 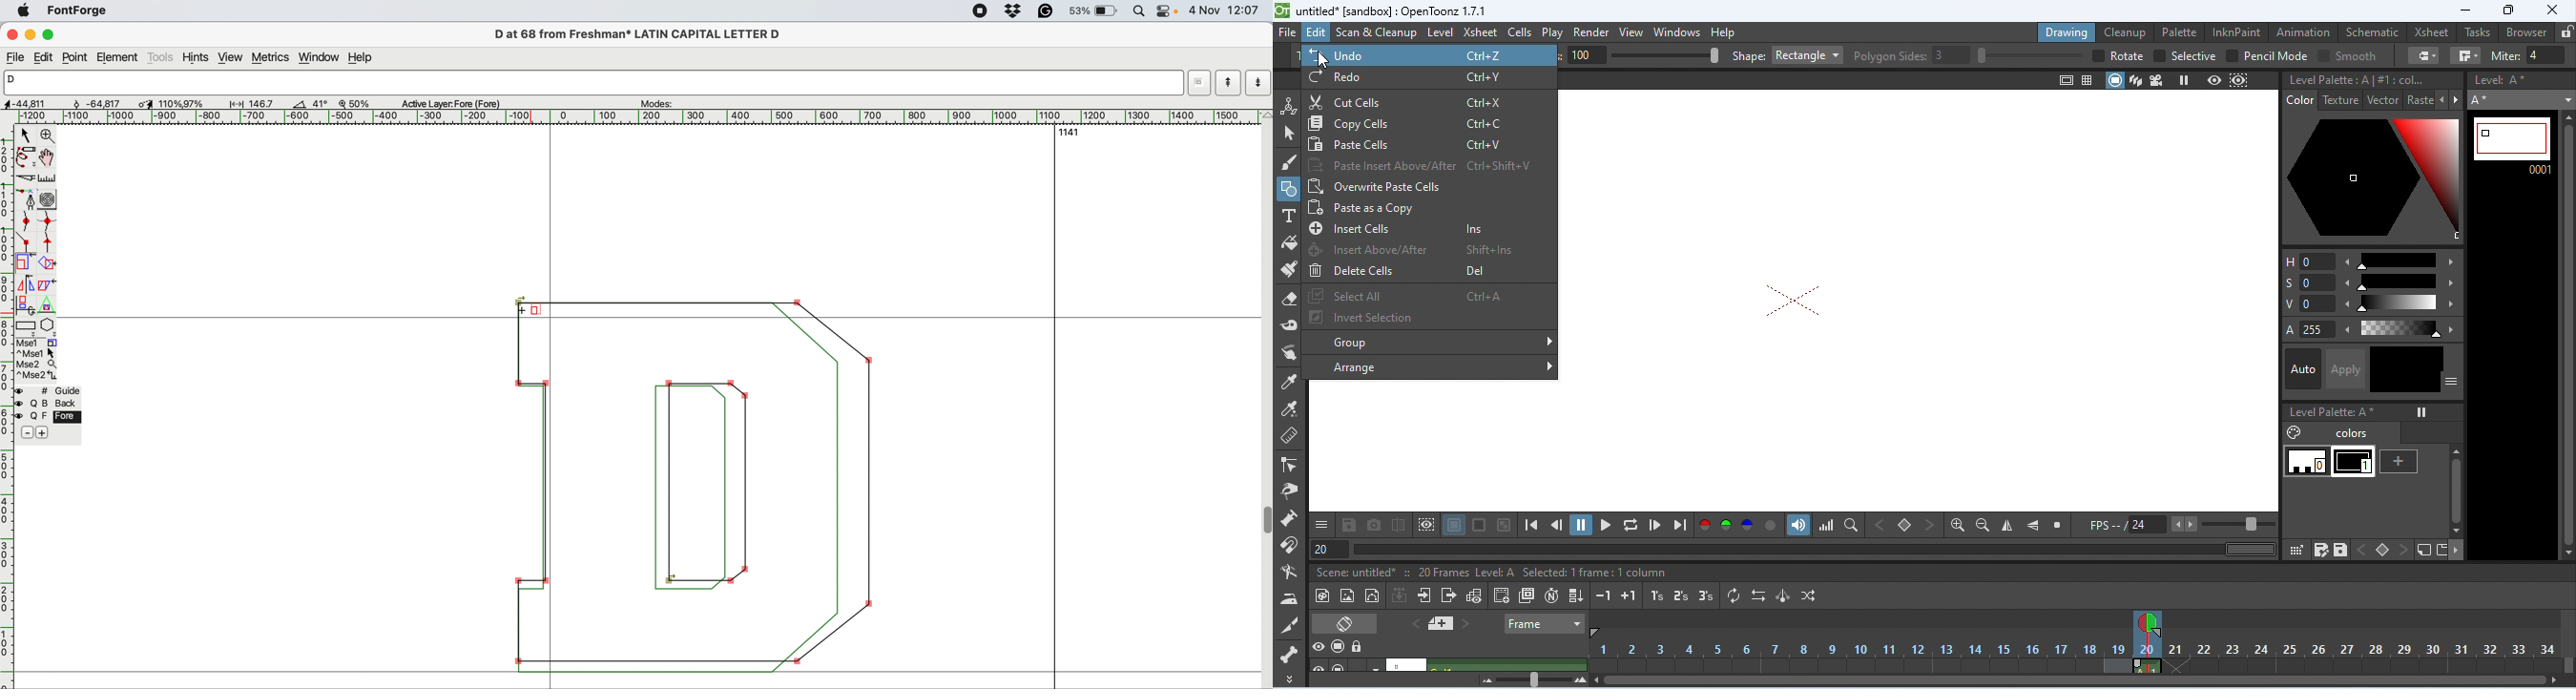 What do you see at coordinates (80, 10) in the screenshot?
I see `font forge` at bounding box center [80, 10].